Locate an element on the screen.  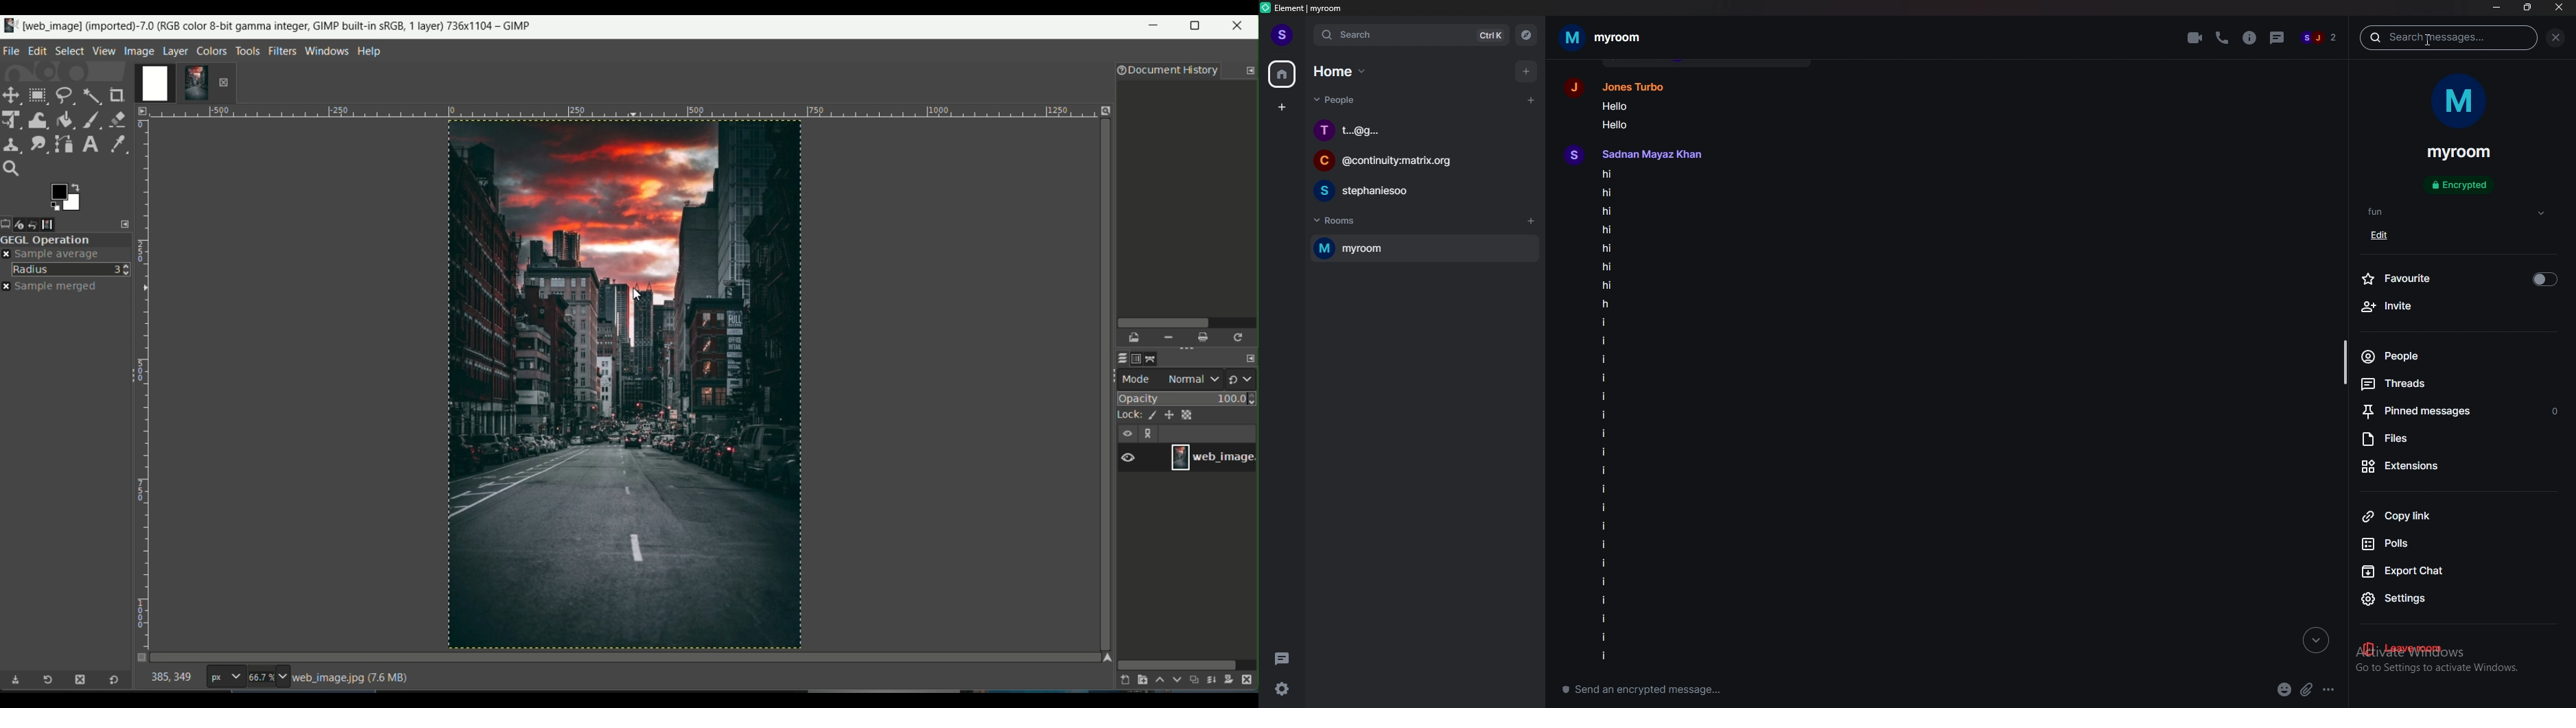
layers tab is located at coordinates (177, 50).